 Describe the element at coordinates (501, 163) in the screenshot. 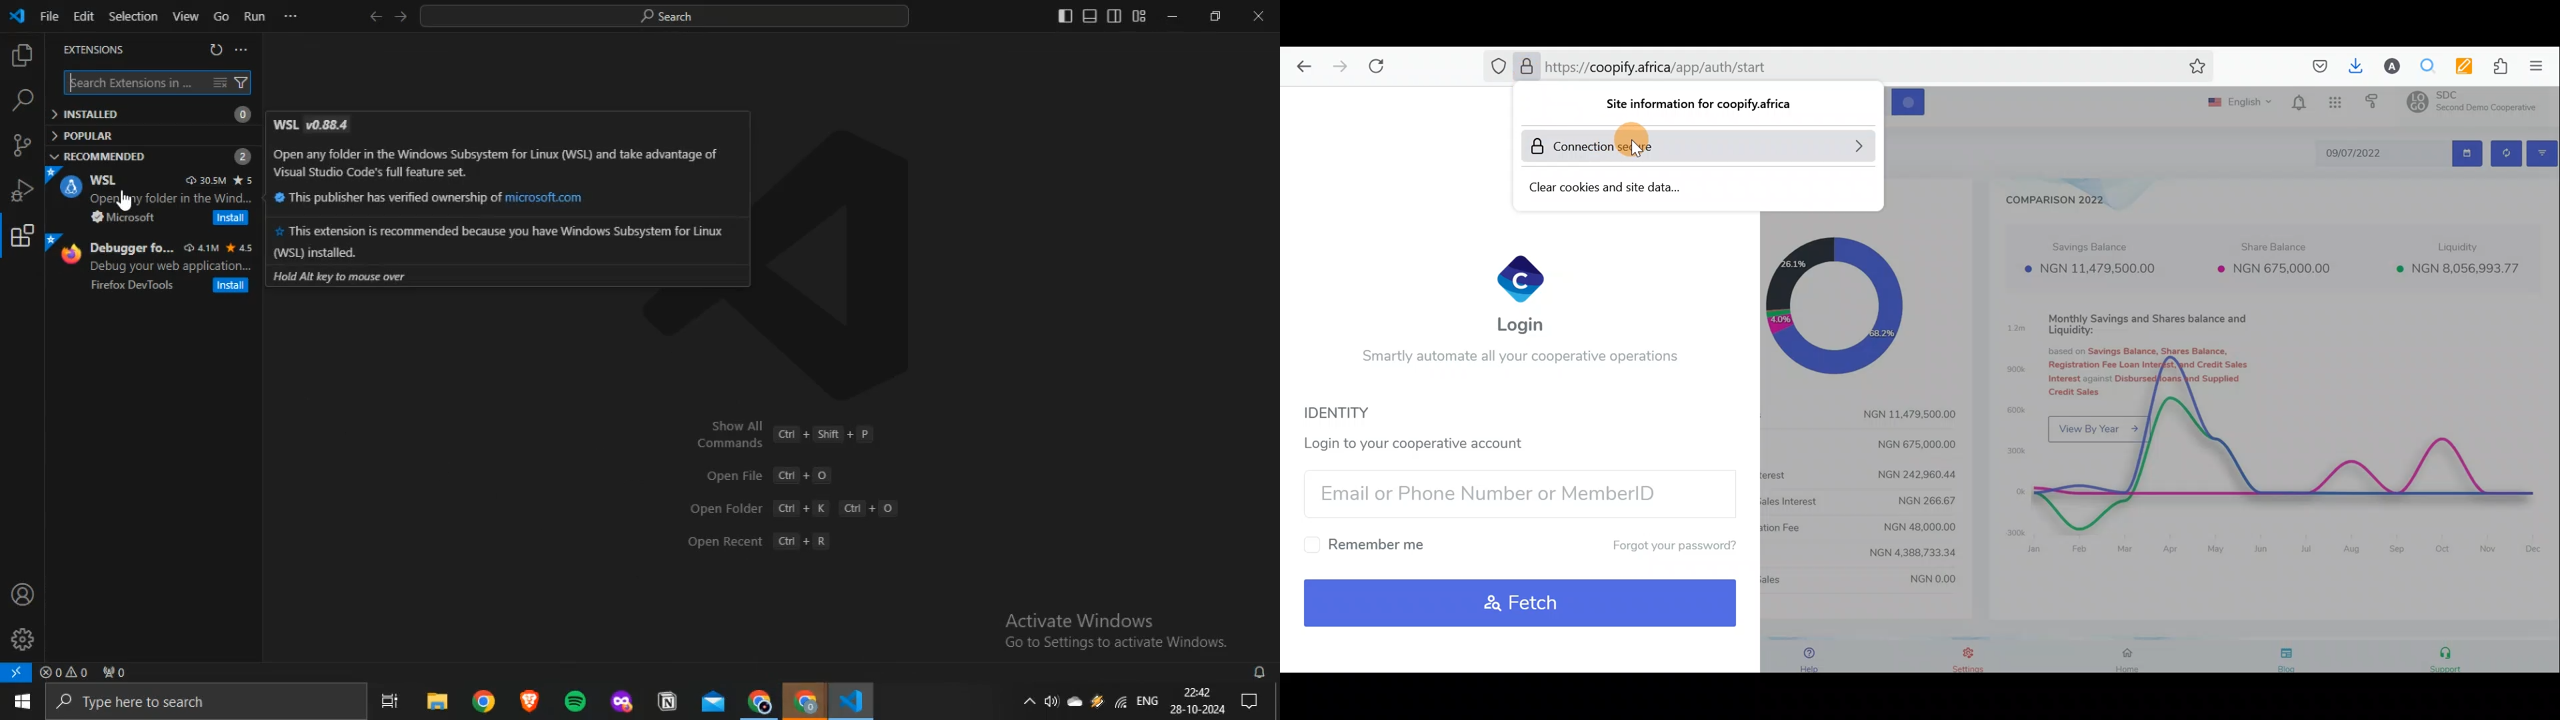

I see `Open any folder in the Windows Subsystem for Linux (WSL) and take advantage of
Visual Studio Code’s full feature set.` at that location.